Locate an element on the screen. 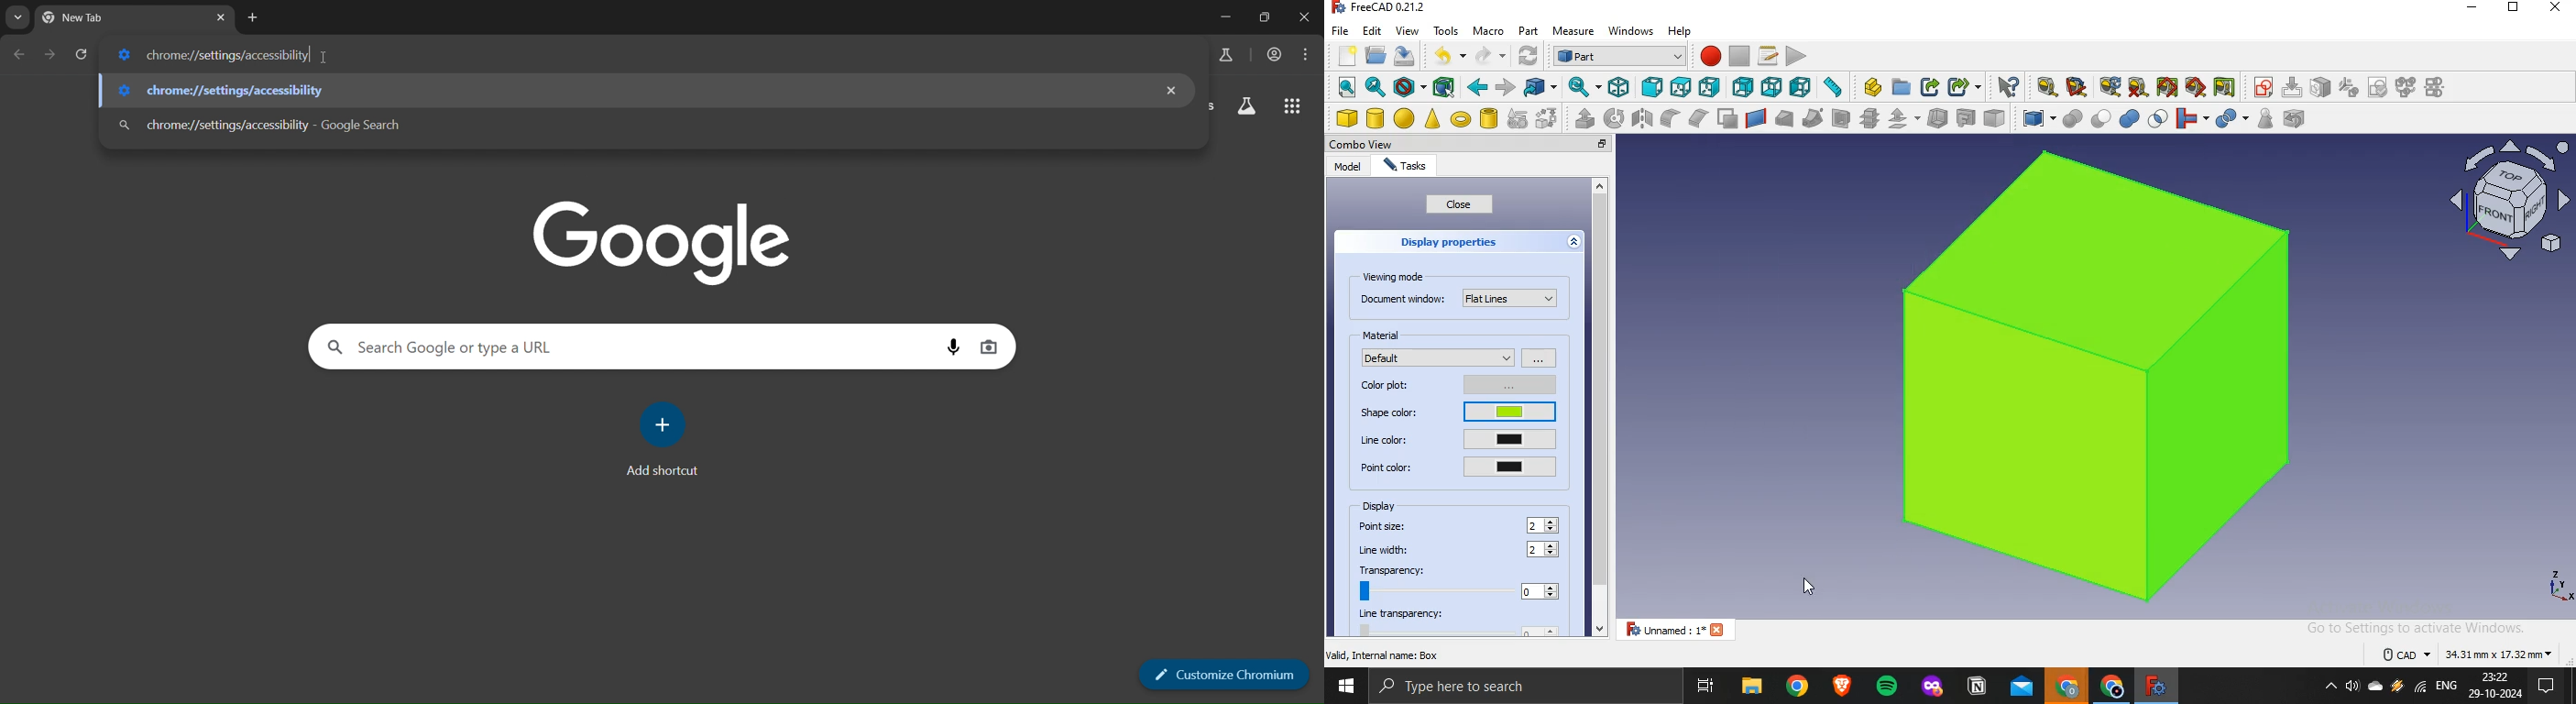  start is located at coordinates (1345, 688).